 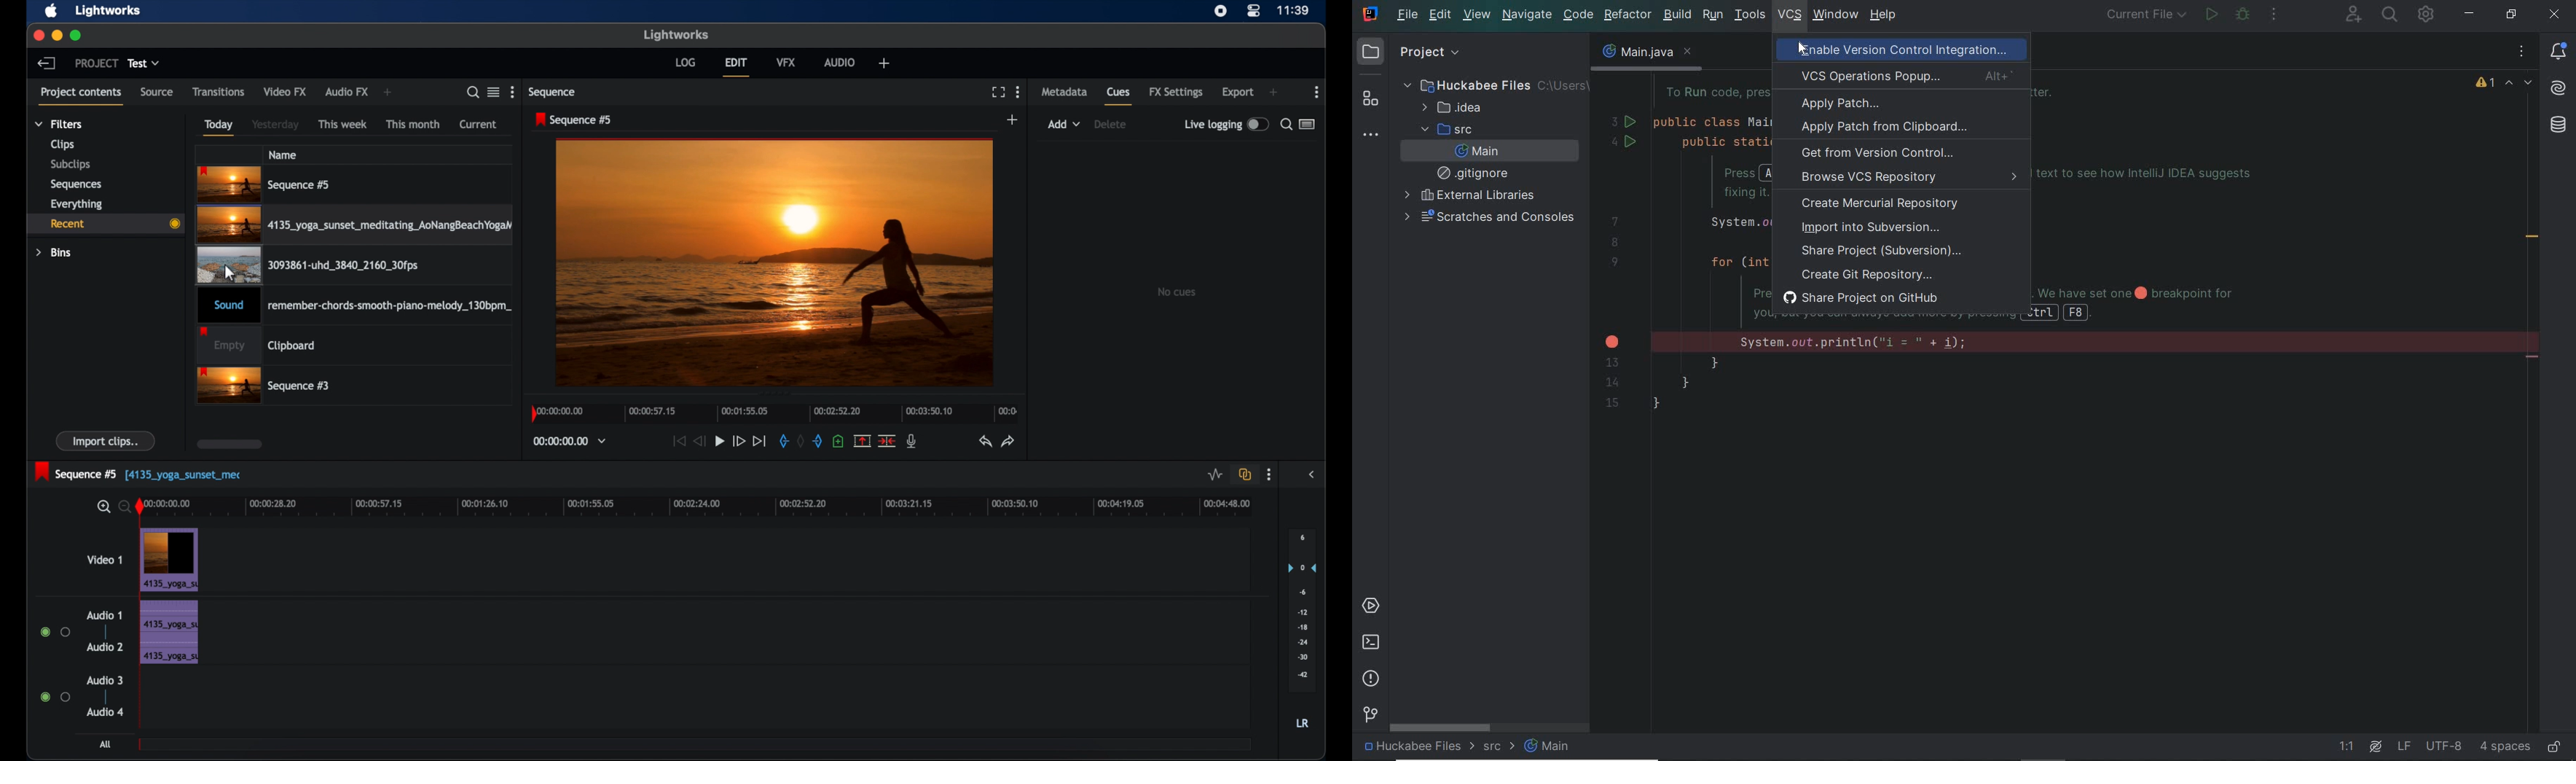 I want to click on set audio output levels, so click(x=1301, y=610).